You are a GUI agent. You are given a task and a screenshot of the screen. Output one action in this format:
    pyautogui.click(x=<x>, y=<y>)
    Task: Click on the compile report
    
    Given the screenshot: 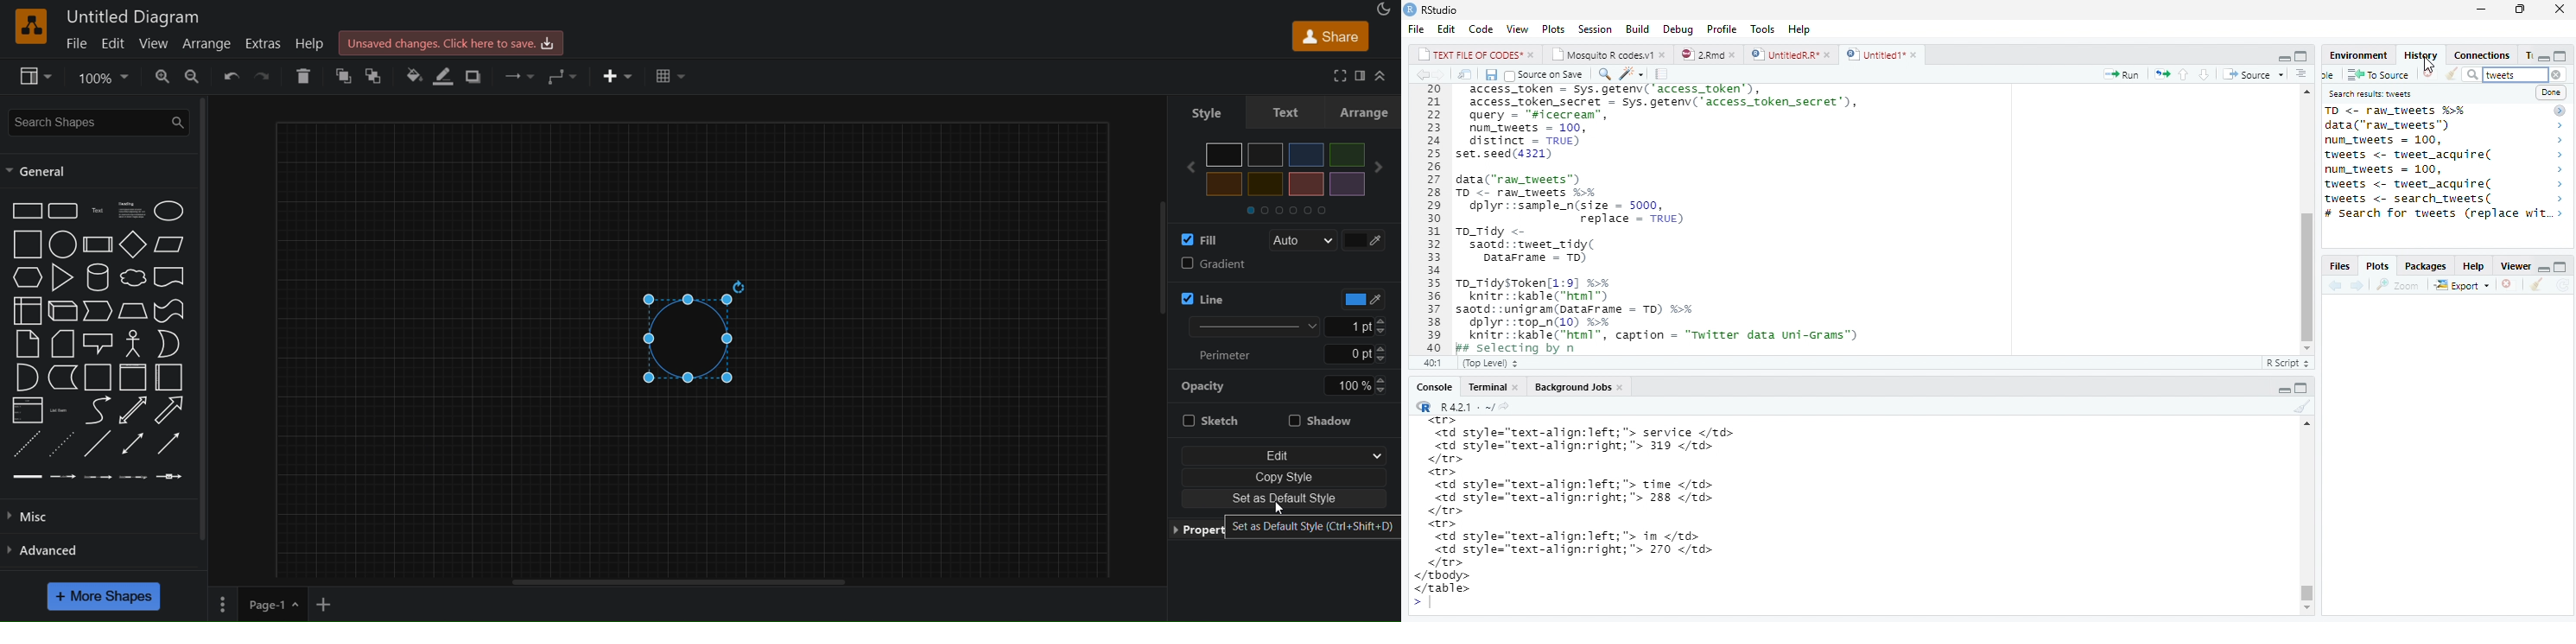 What is the action you would take?
    pyautogui.click(x=1661, y=73)
    